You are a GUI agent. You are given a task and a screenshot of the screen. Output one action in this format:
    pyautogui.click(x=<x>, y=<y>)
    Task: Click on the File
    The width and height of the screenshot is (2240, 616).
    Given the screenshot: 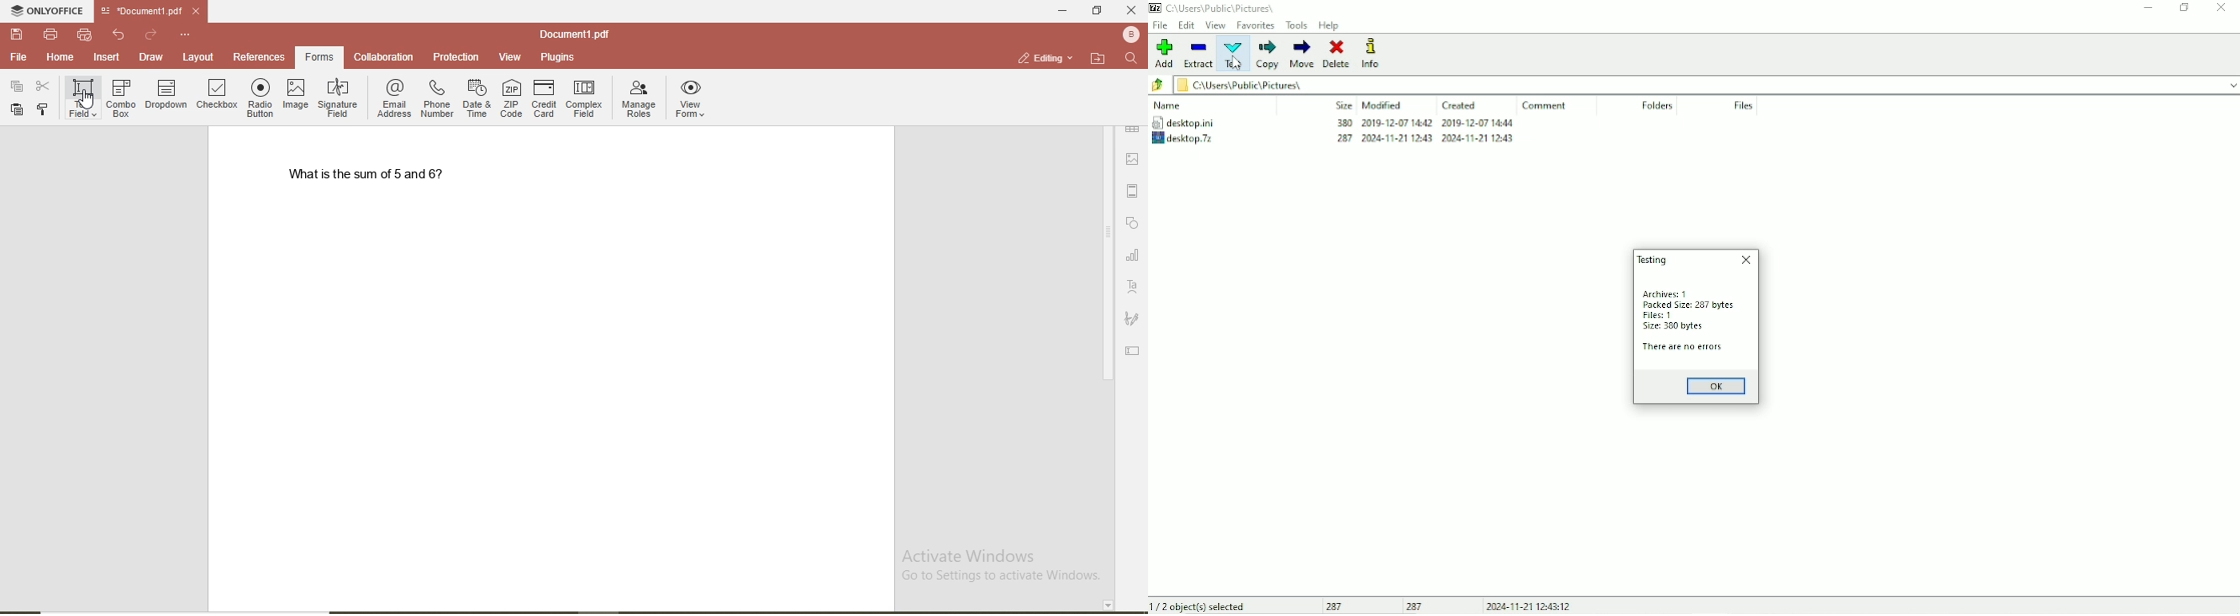 What is the action you would take?
    pyautogui.click(x=1160, y=25)
    